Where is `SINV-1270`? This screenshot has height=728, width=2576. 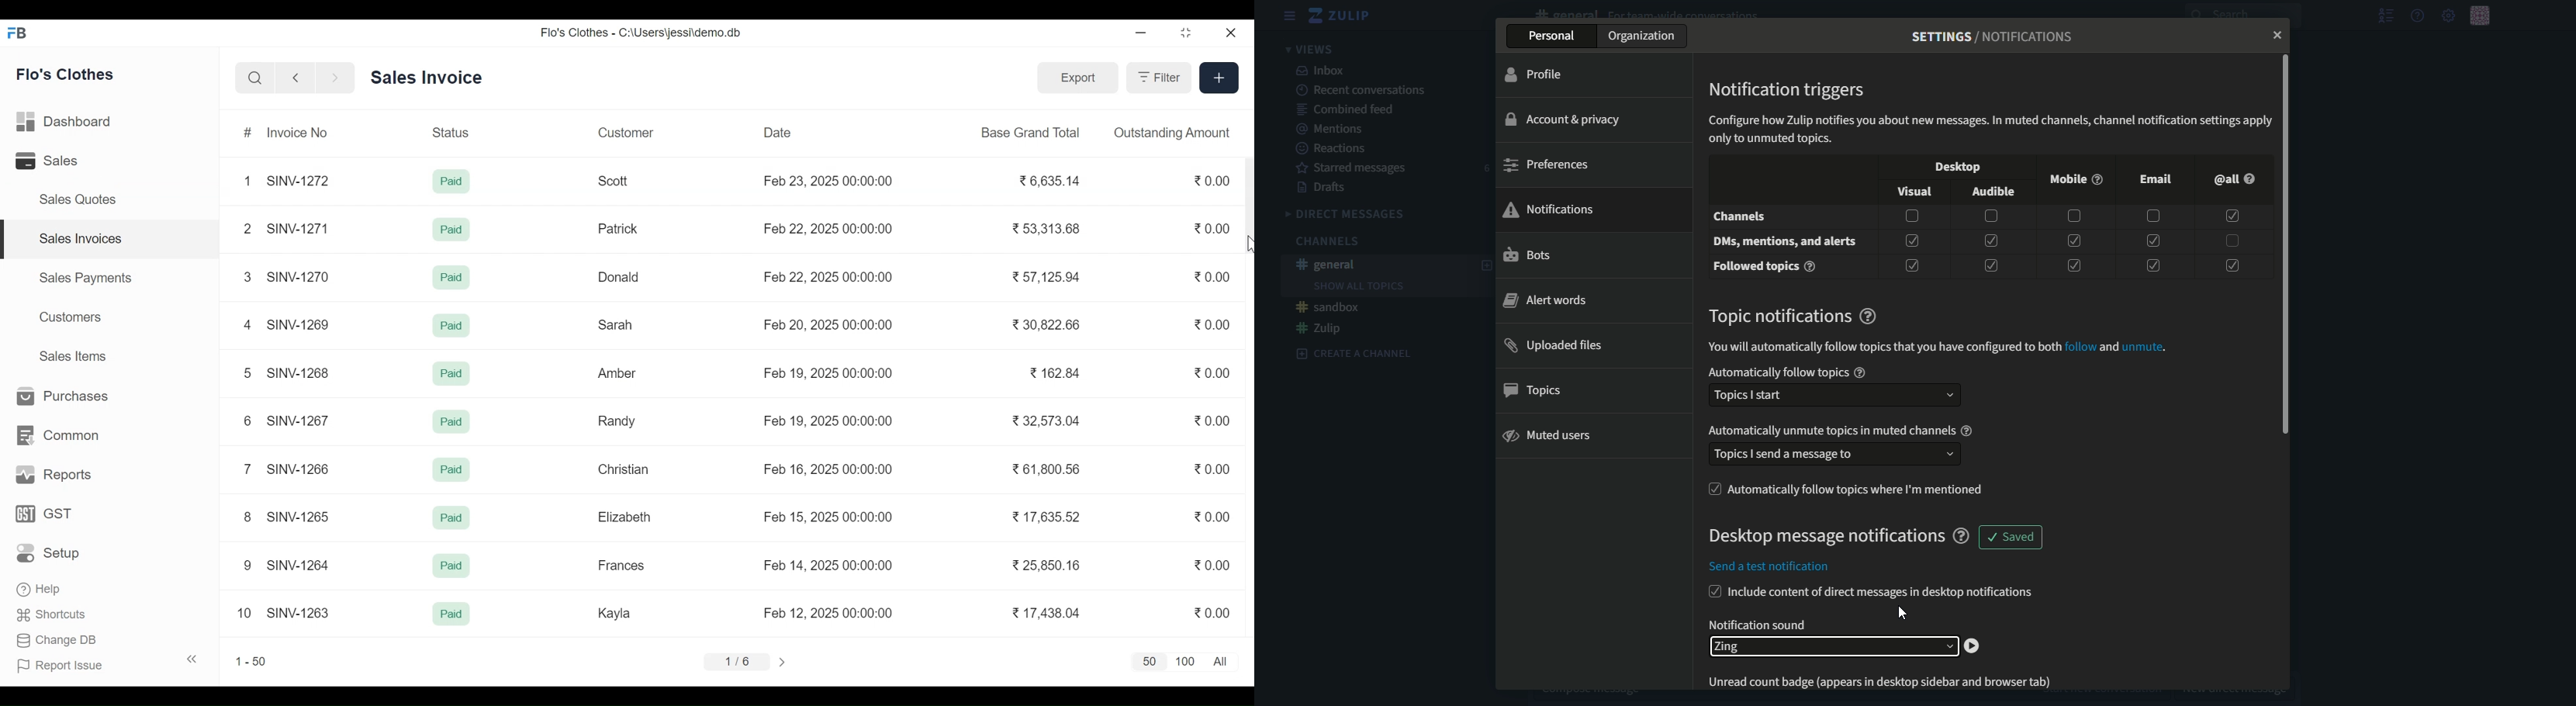 SINV-1270 is located at coordinates (301, 277).